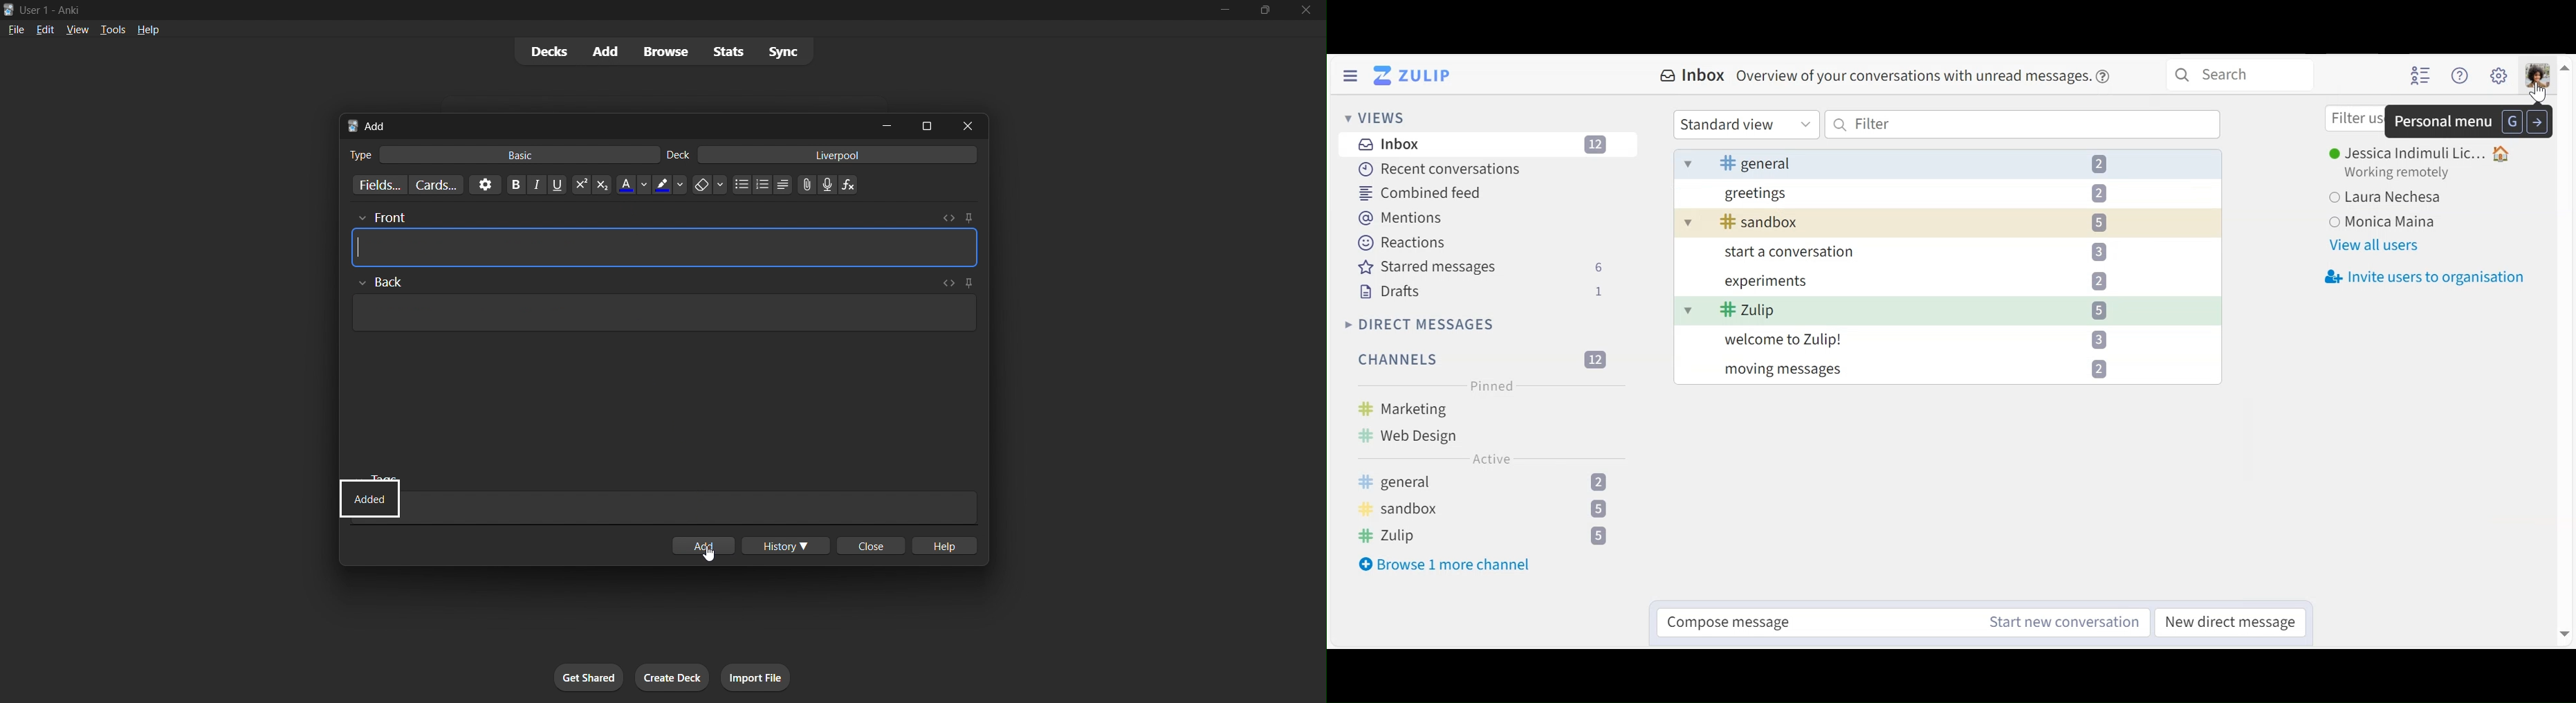  Describe the element at coordinates (1419, 194) in the screenshot. I see `Combined feed` at that location.